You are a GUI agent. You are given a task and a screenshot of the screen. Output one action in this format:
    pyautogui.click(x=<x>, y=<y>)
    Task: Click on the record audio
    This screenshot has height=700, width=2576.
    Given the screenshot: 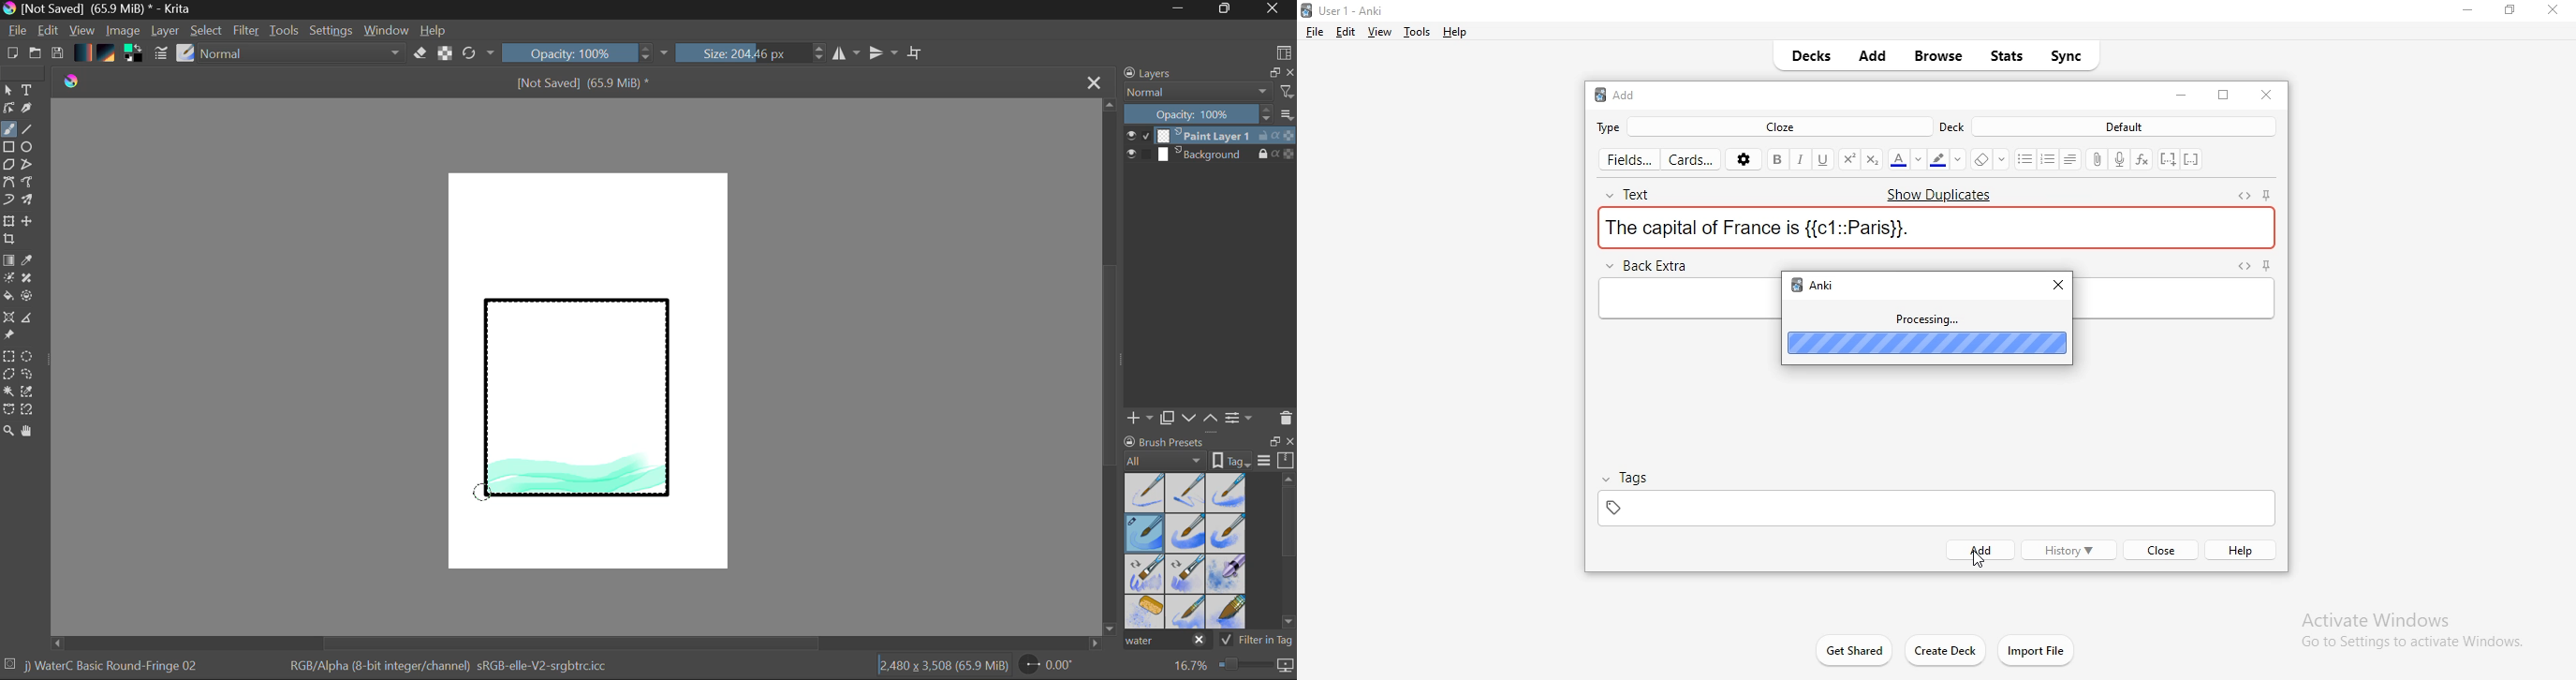 What is the action you would take?
    pyautogui.click(x=2121, y=158)
    